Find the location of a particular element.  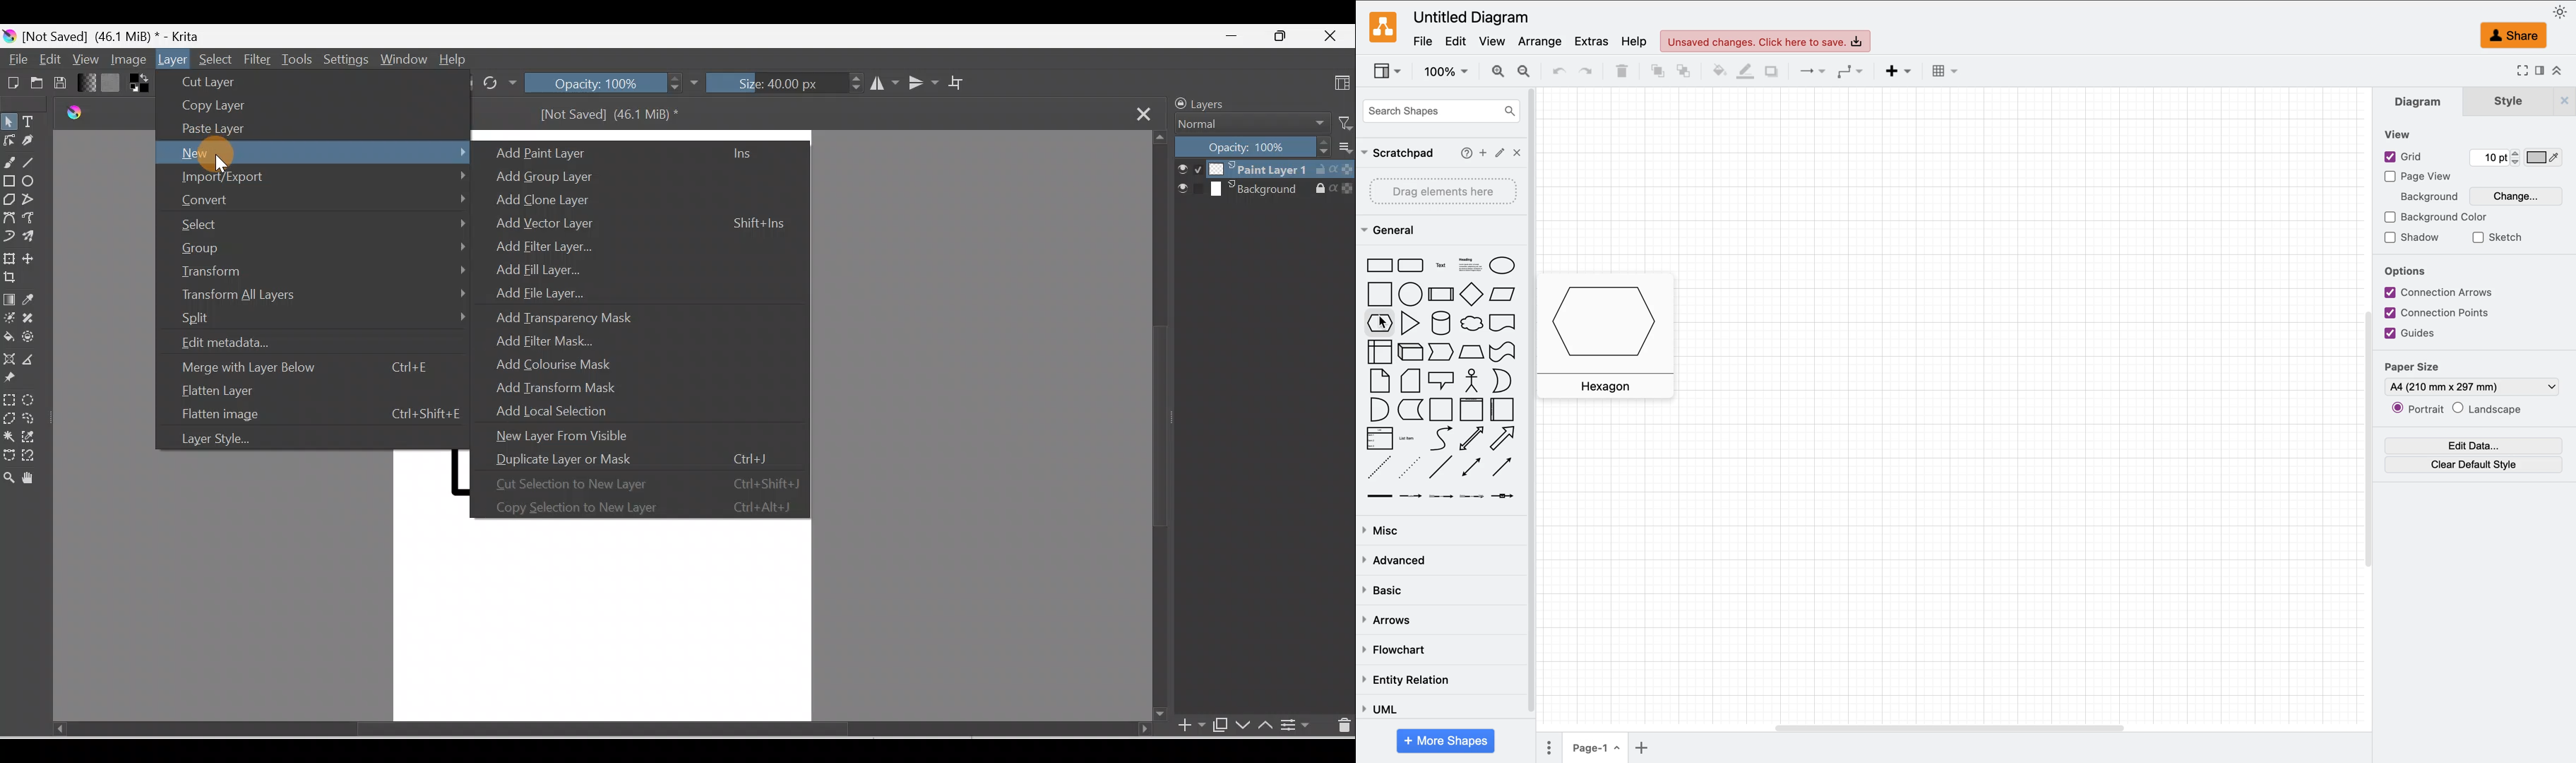

Dynamic brush tool is located at coordinates (8, 237).